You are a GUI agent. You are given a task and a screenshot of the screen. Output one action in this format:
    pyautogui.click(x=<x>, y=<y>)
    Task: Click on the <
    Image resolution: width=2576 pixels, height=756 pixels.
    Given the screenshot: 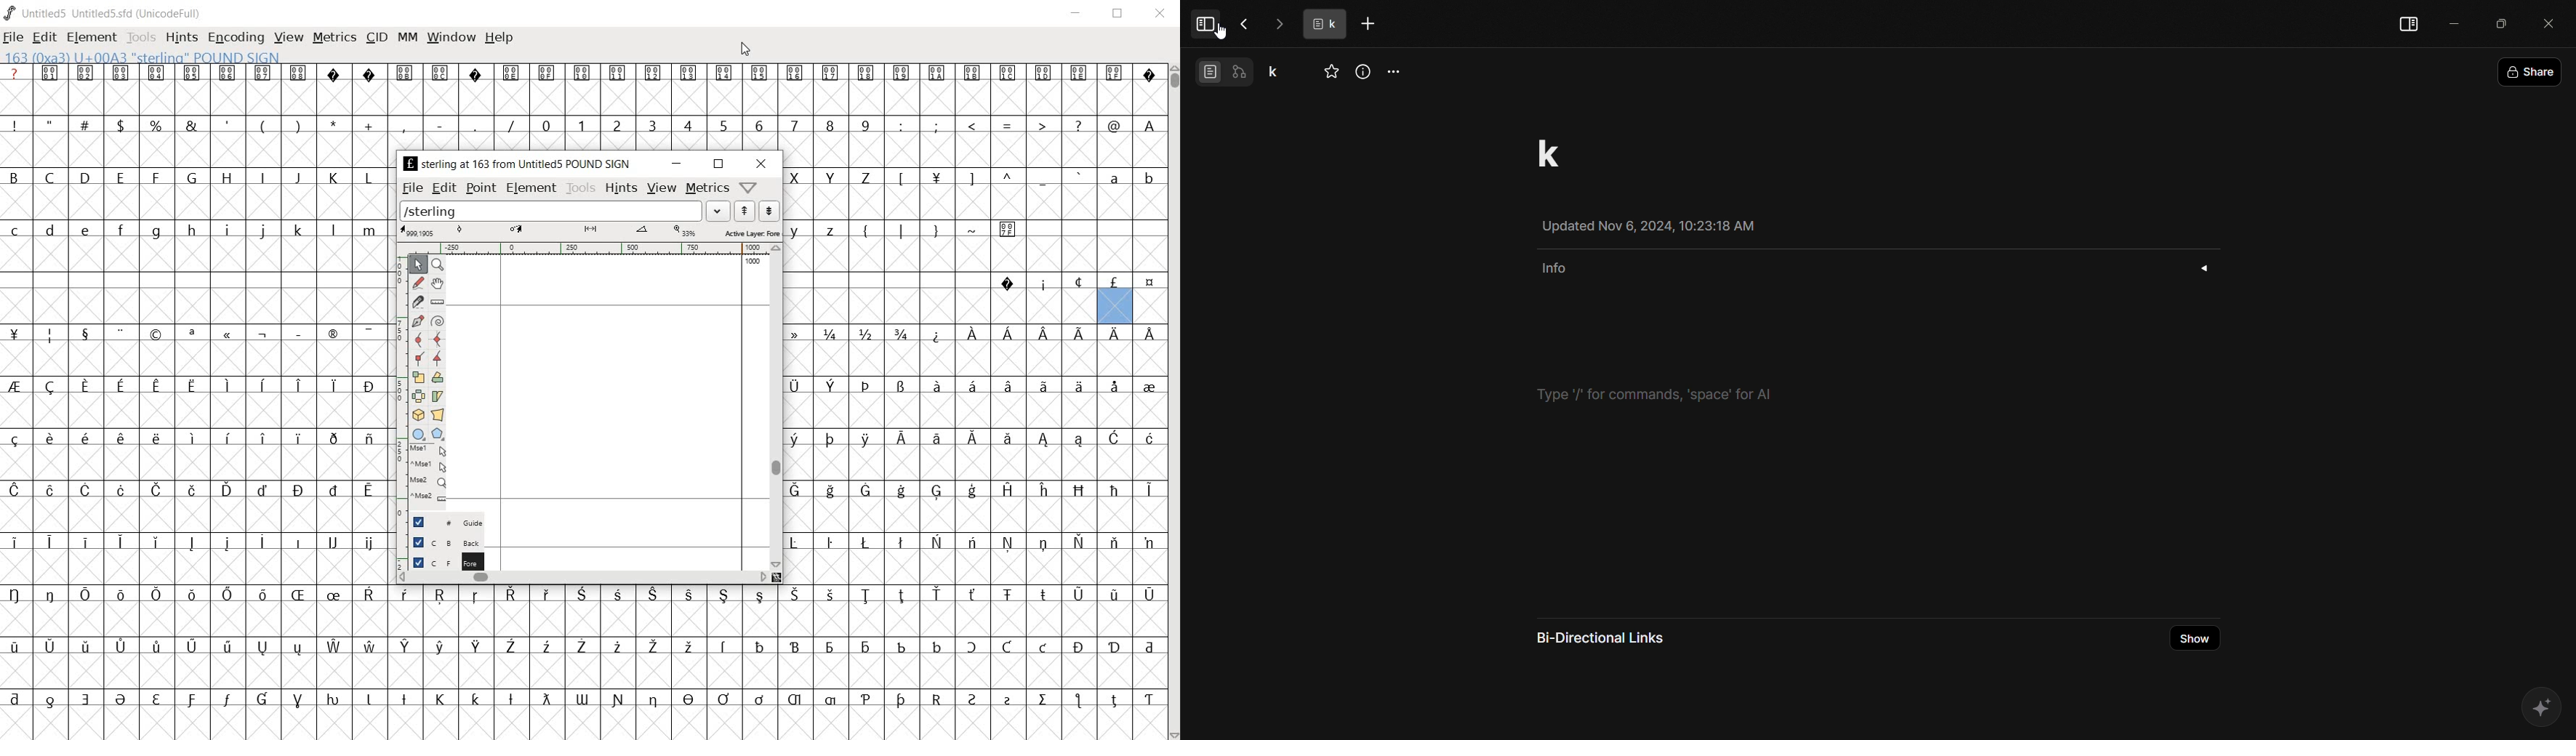 What is the action you would take?
    pyautogui.click(x=971, y=126)
    